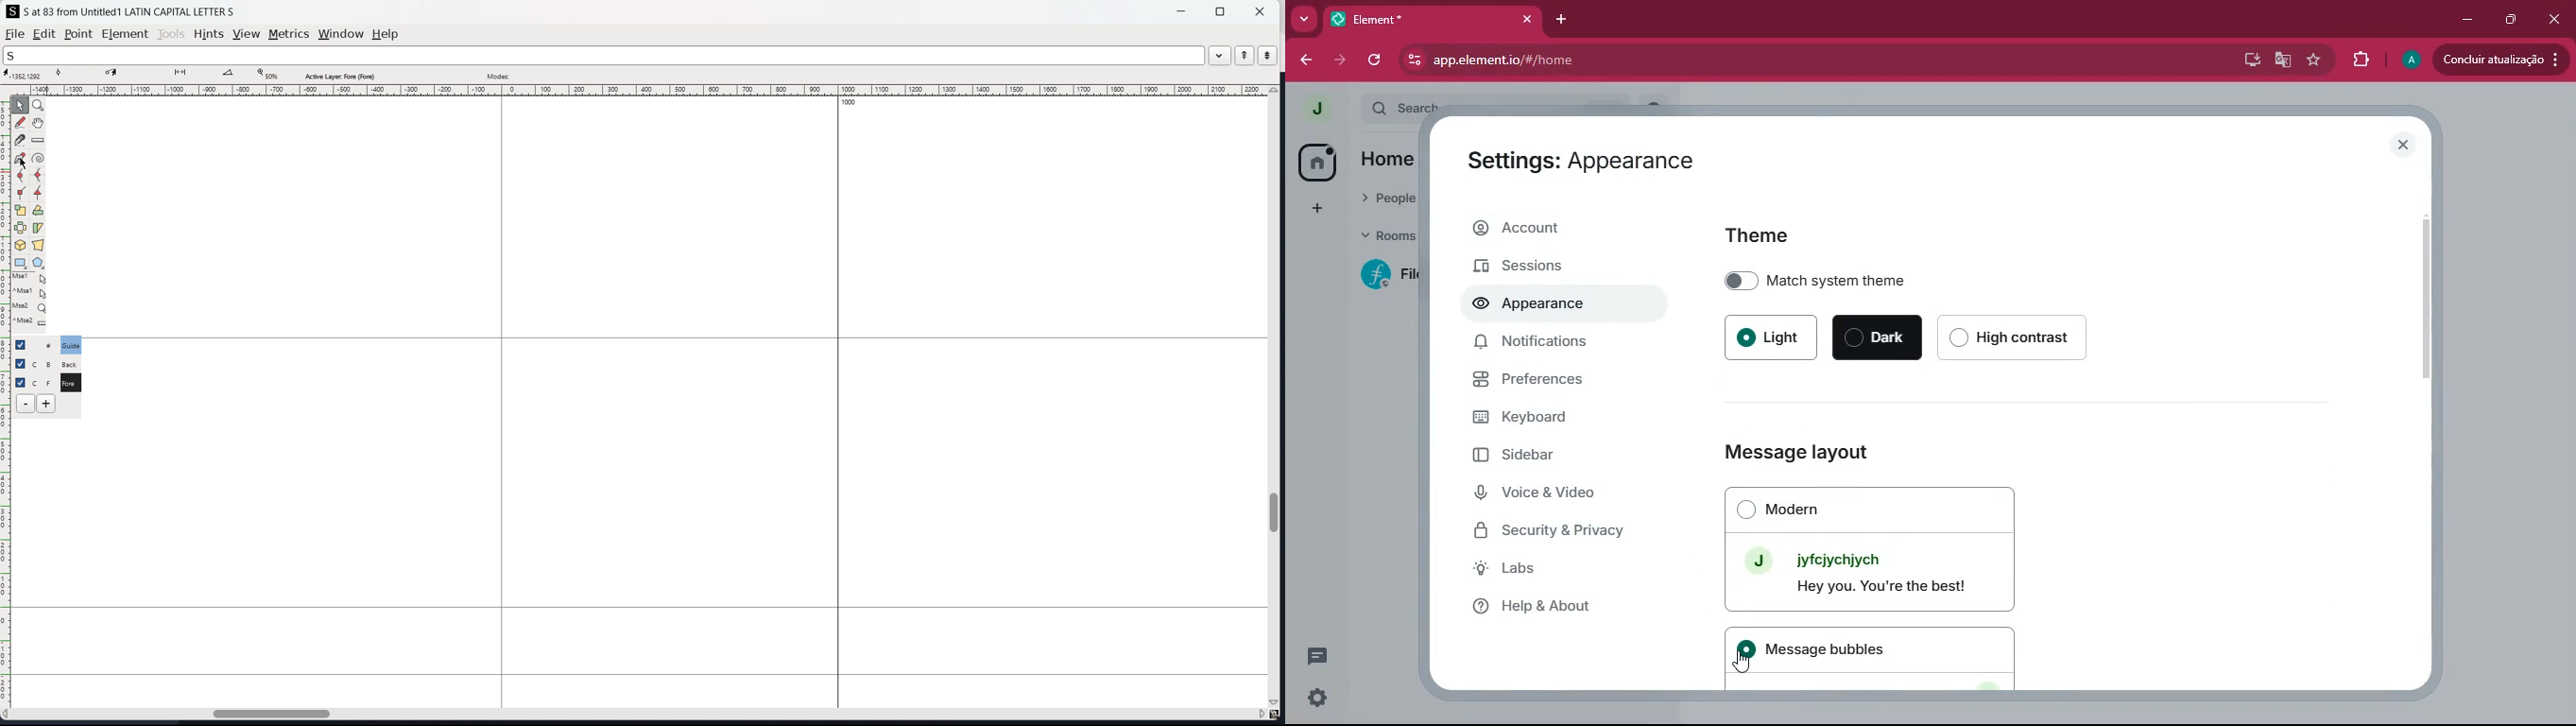 The image size is (2576, 728). What do you see at coordinates (21, 176) in the screenshot?
I see `add a curve point` at bounding box center [21, 176].